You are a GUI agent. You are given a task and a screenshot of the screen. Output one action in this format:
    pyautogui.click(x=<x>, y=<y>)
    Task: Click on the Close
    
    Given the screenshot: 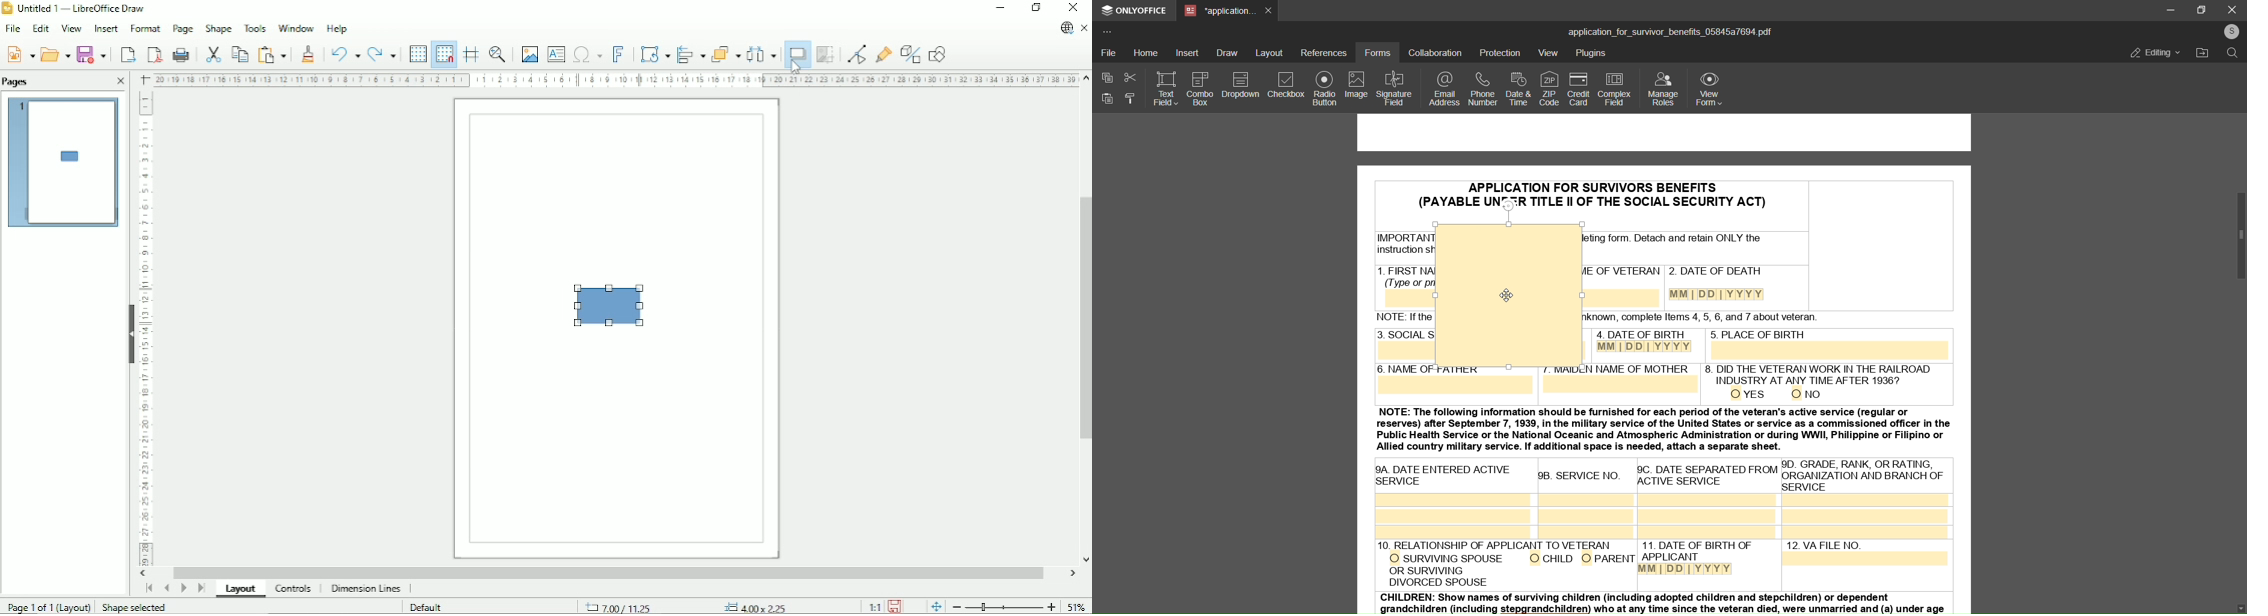 What is the action you would take?
    pyautogui.click(x=1074, y=8)
    